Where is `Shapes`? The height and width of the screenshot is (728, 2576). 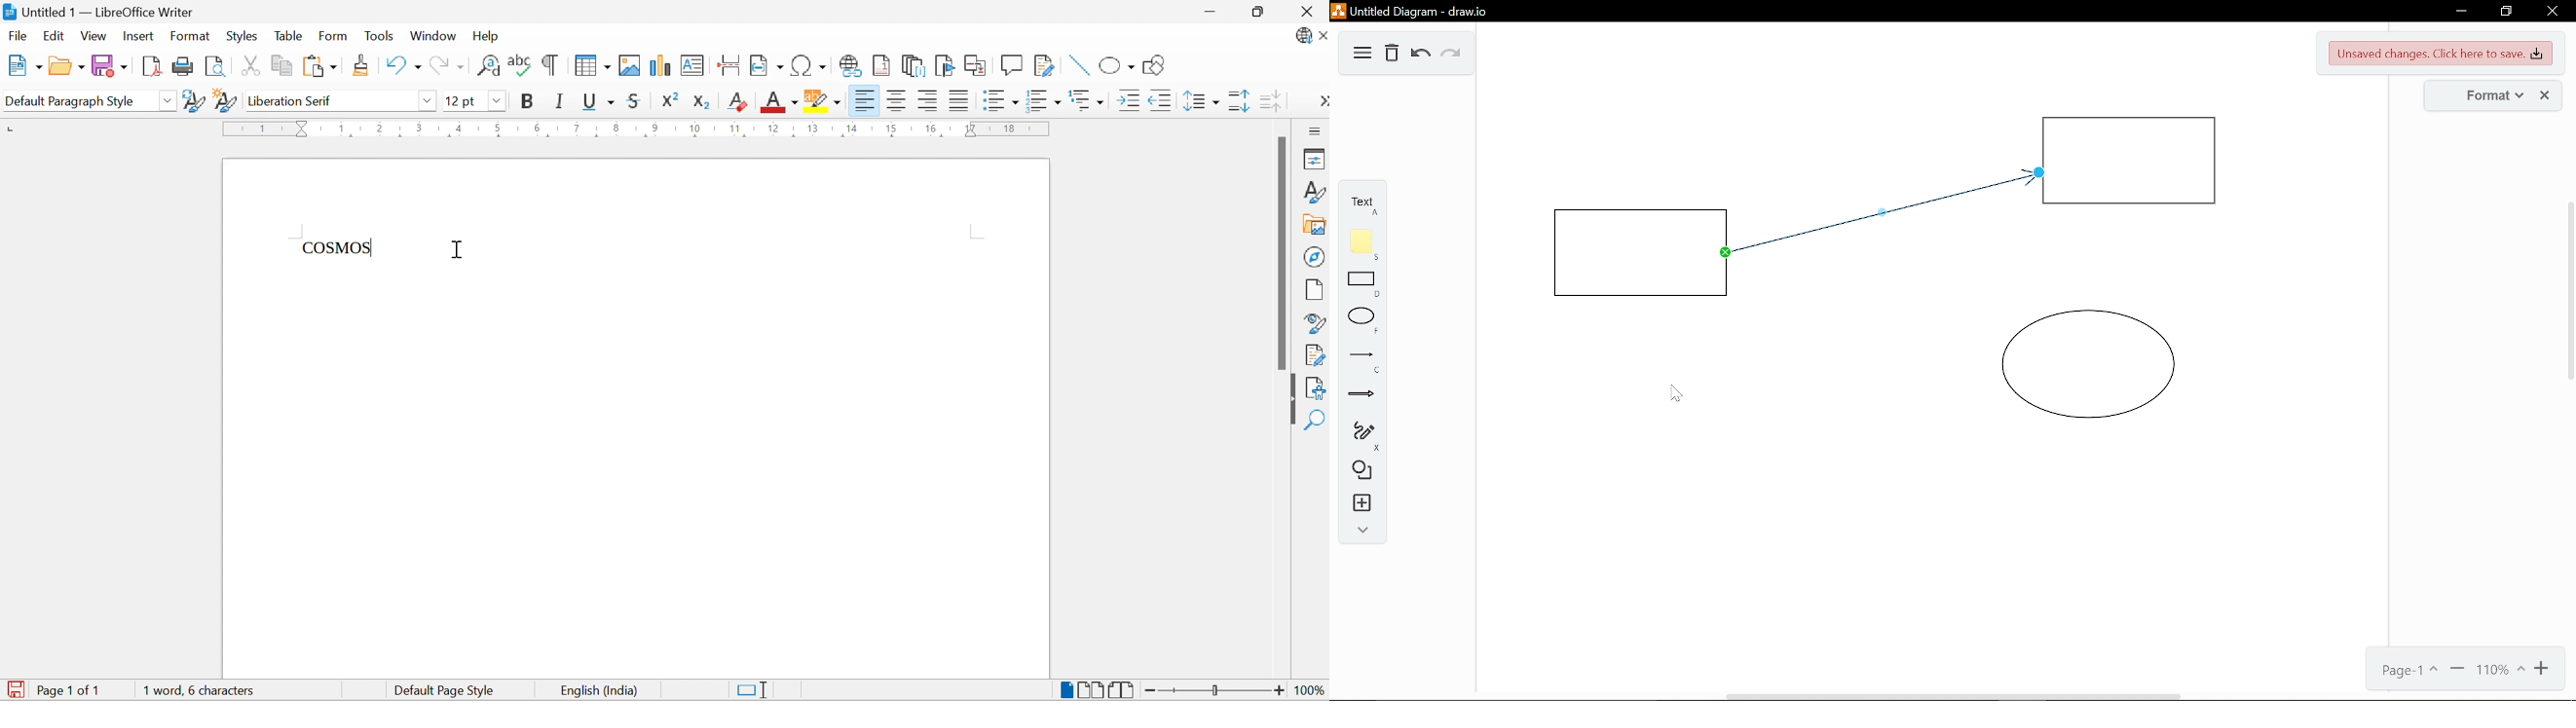
Shapes is located at coordinates (1359, 471).